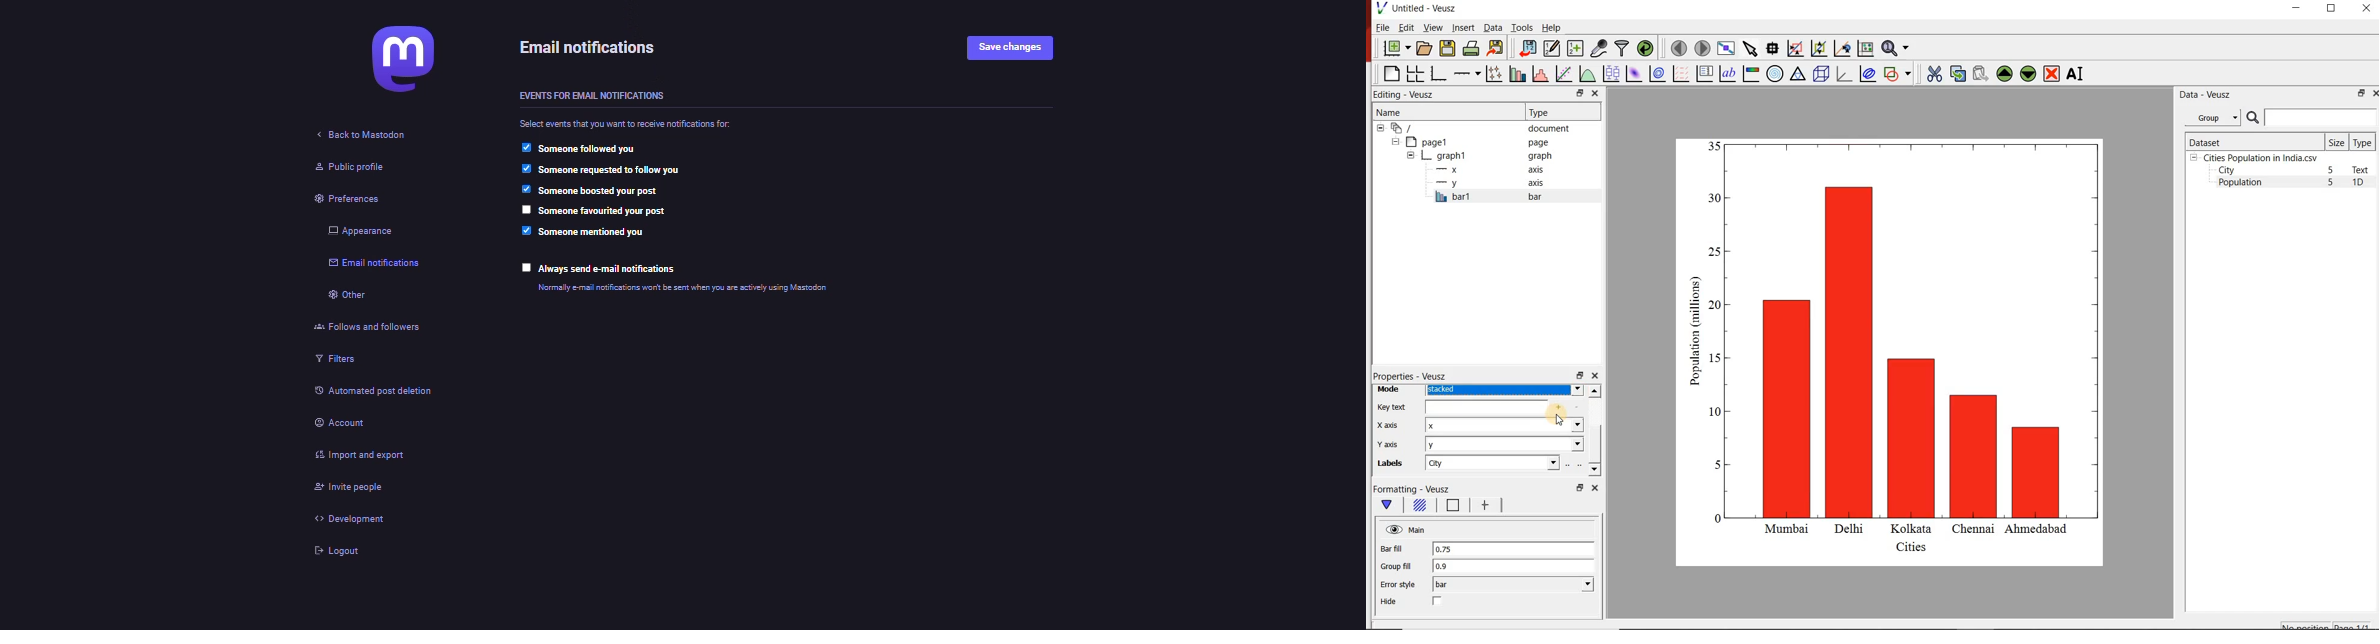 The height and width of the screenshot is (644, 2380). I want to click on restore, so click(1579, 93).